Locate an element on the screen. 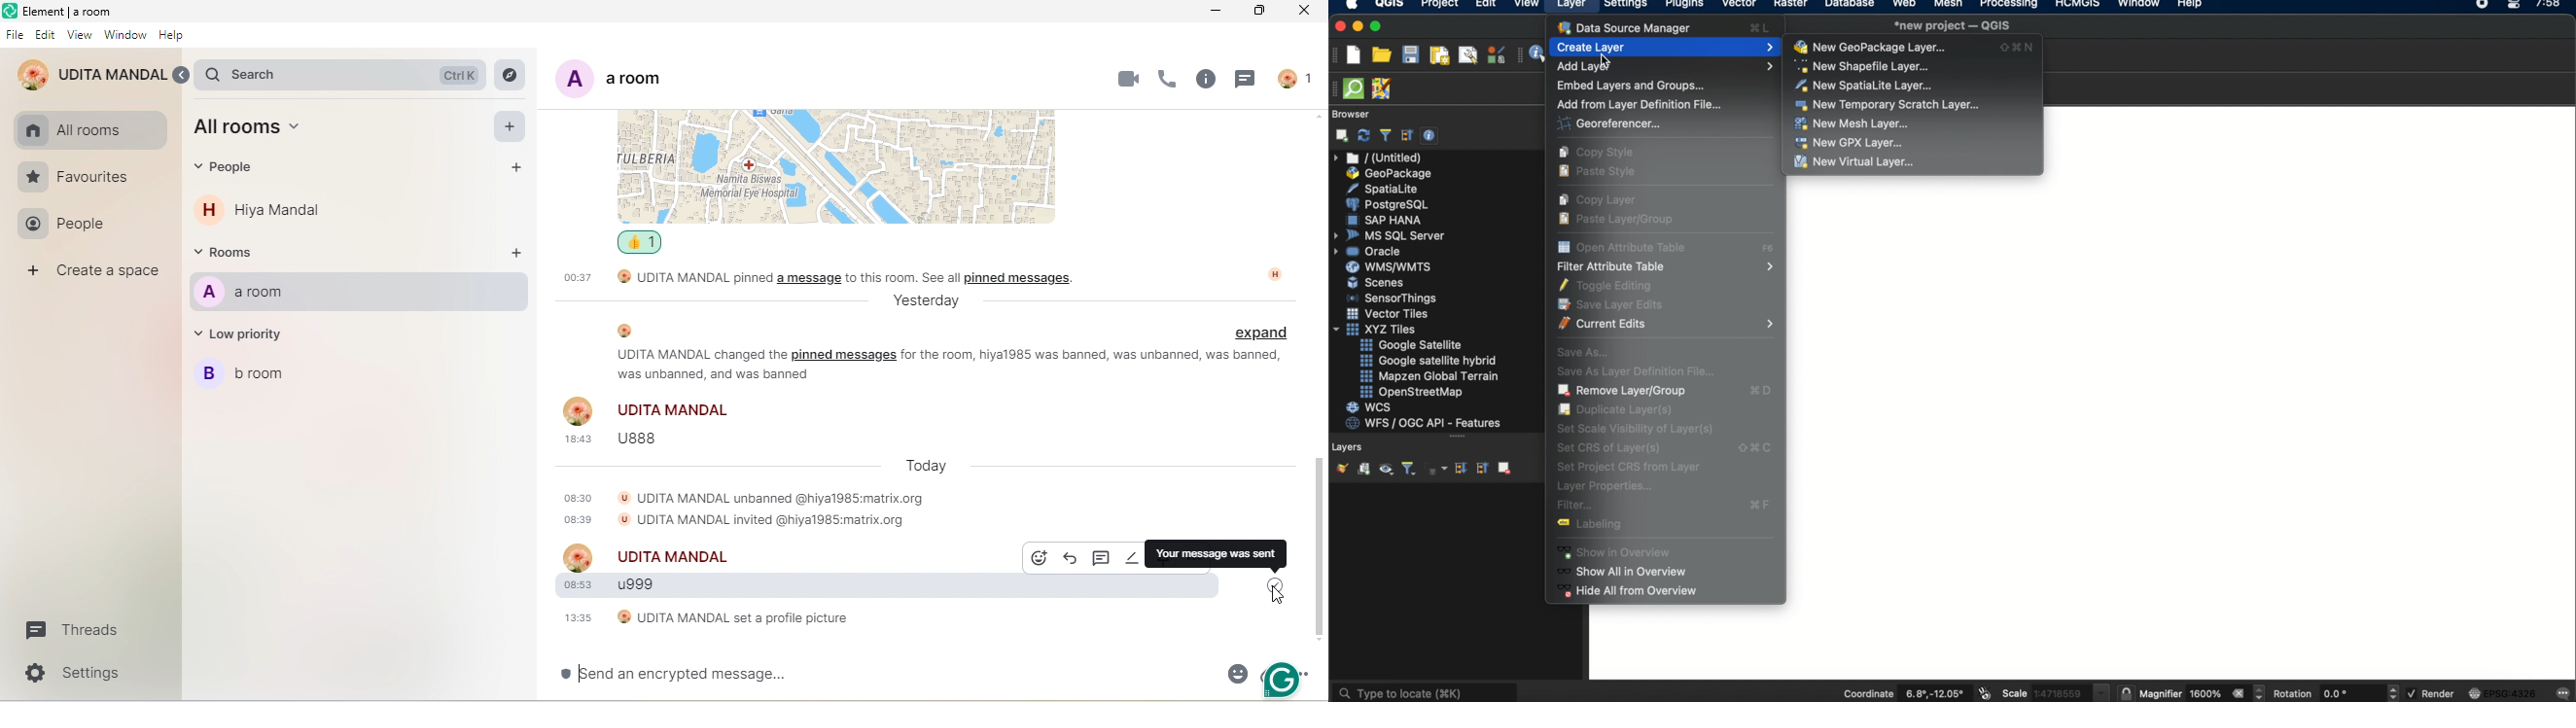 The width and height of the screenshot is (2576, 728). All rooms  is located at coordinates (262, 128).